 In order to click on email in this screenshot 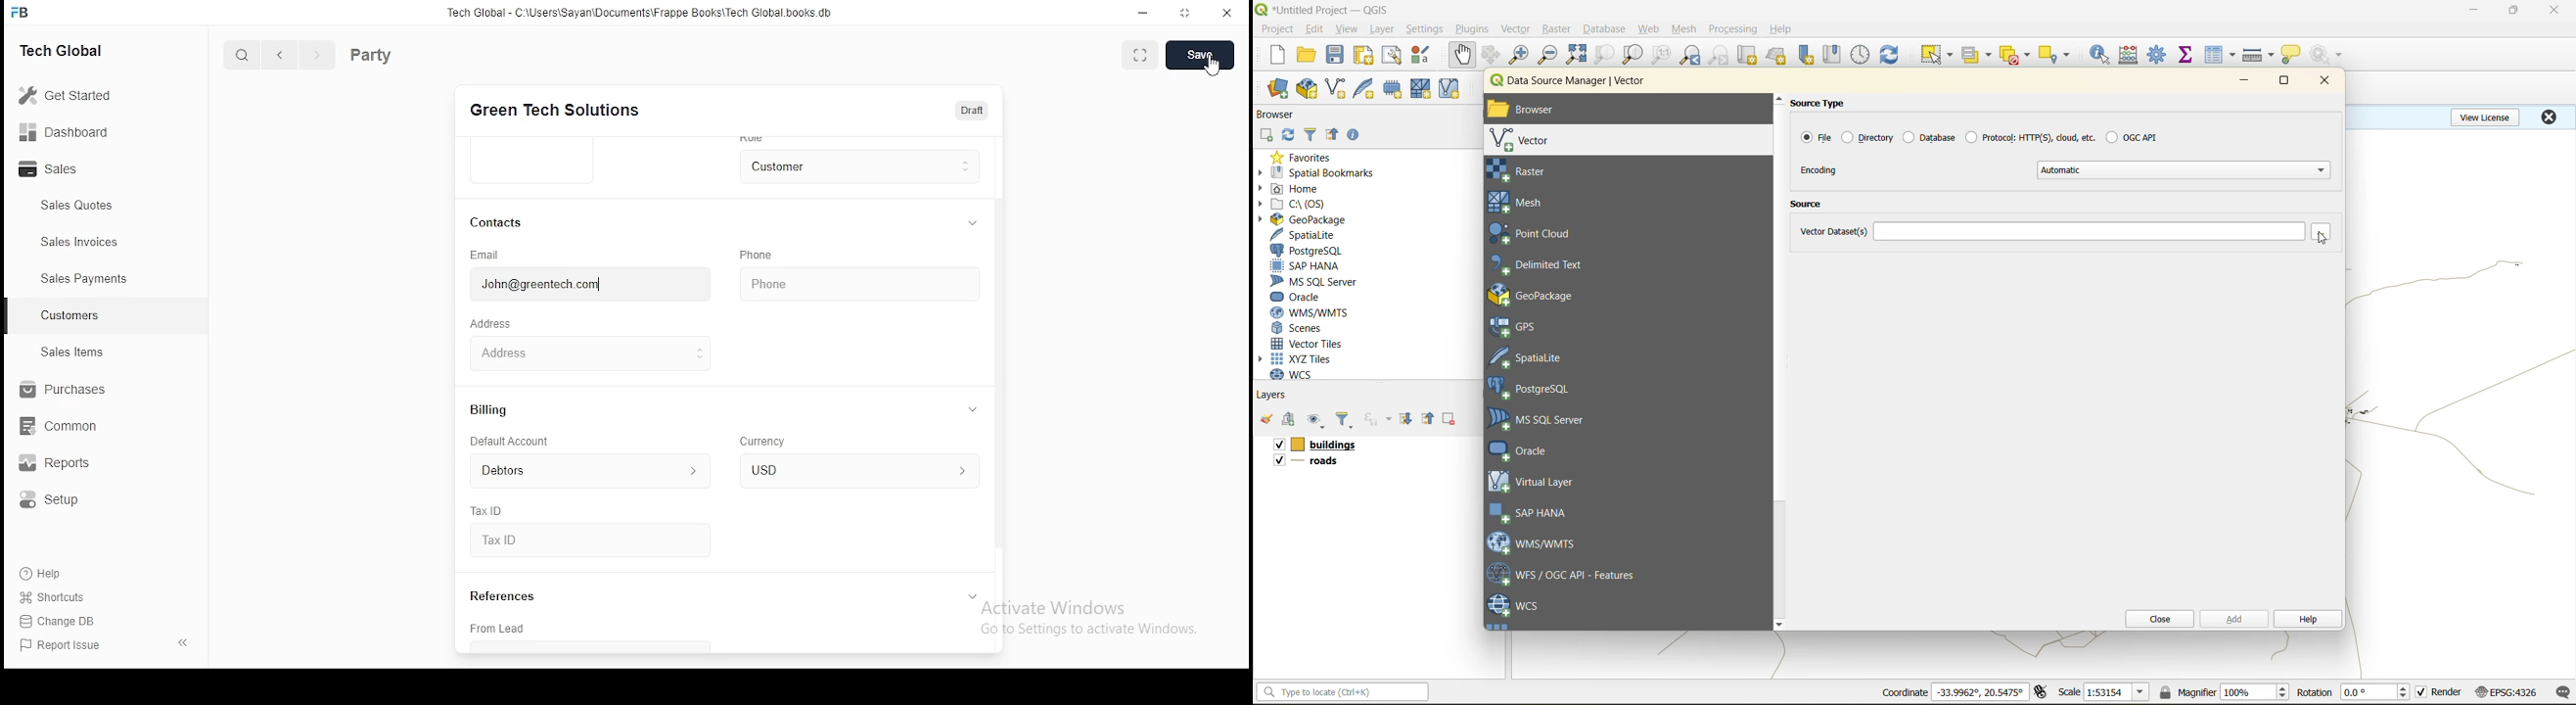, I will do `click(489, 254)`.